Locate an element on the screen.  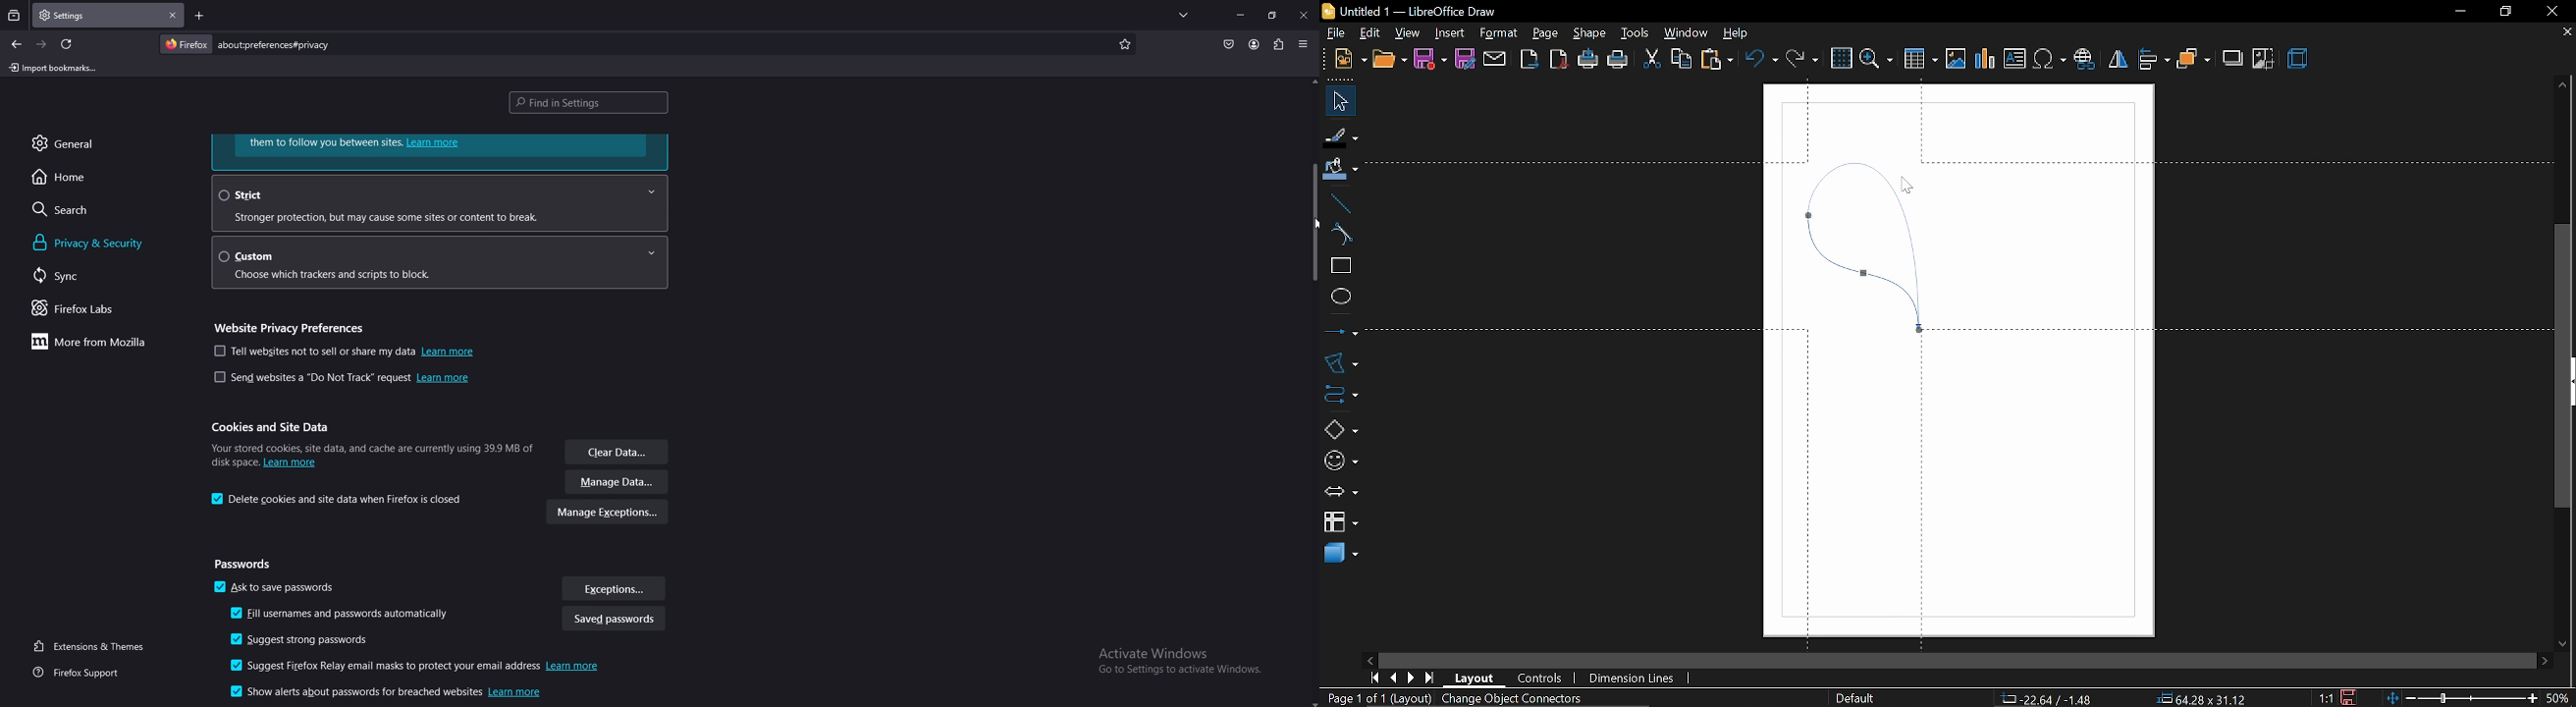
fill line is located at coordinates (1342, 136).